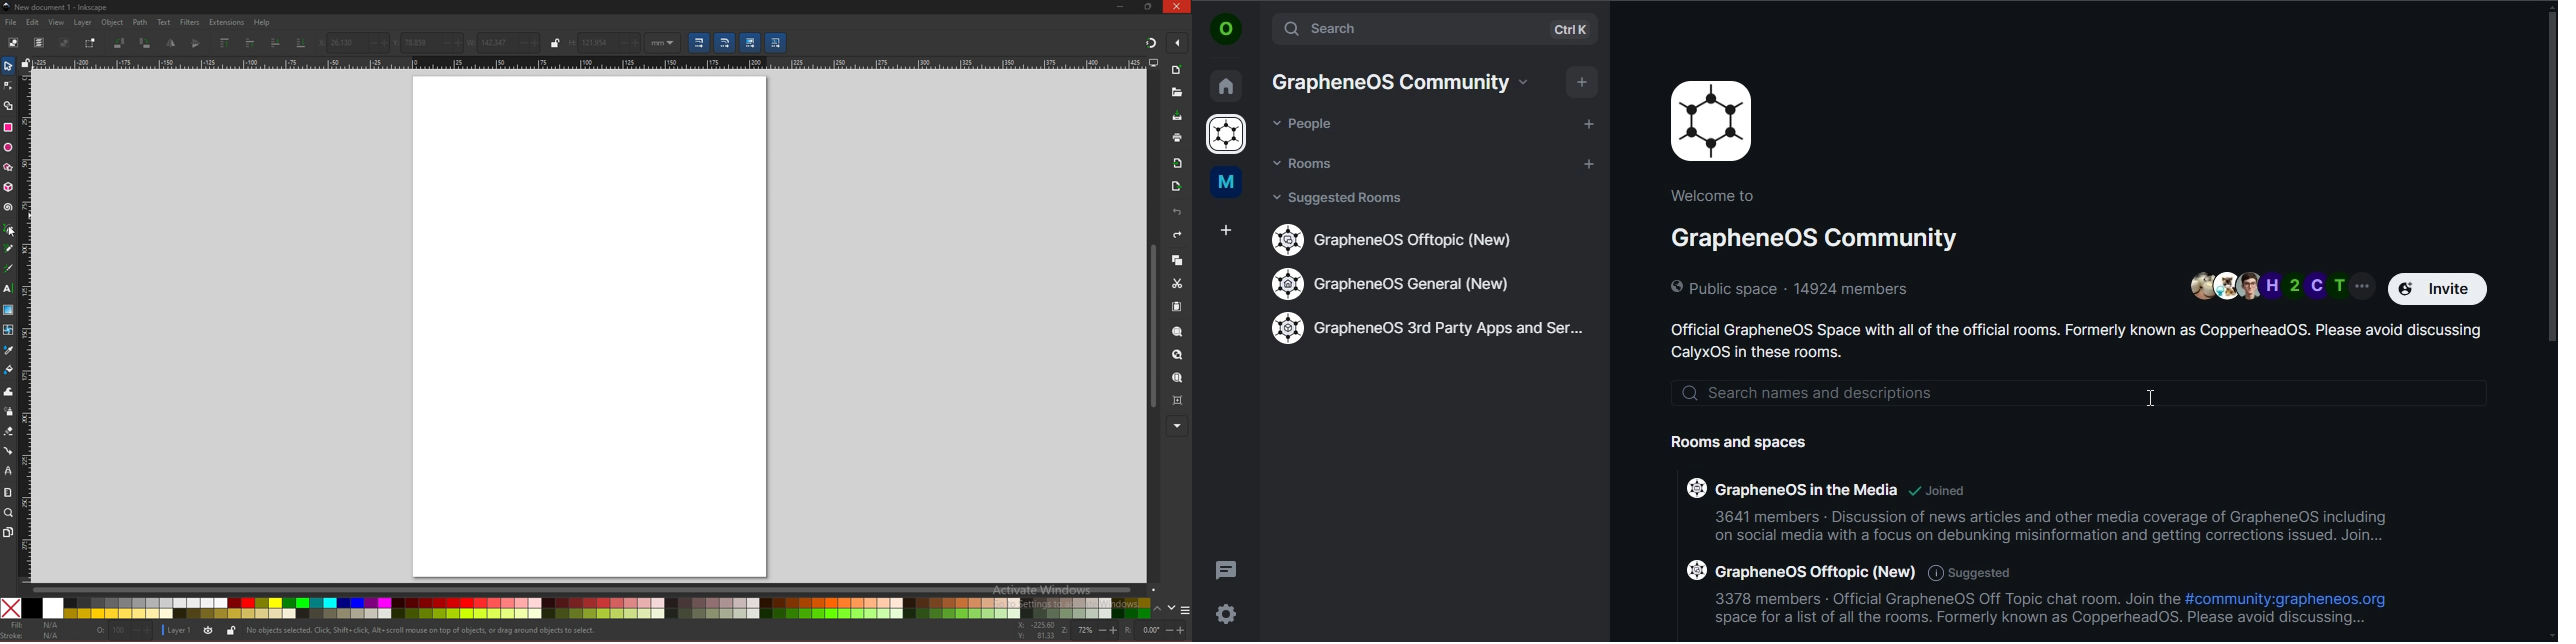 The width and height of the screenshot is (2576, 644). I want to click on scale radii, so click(725, 43).